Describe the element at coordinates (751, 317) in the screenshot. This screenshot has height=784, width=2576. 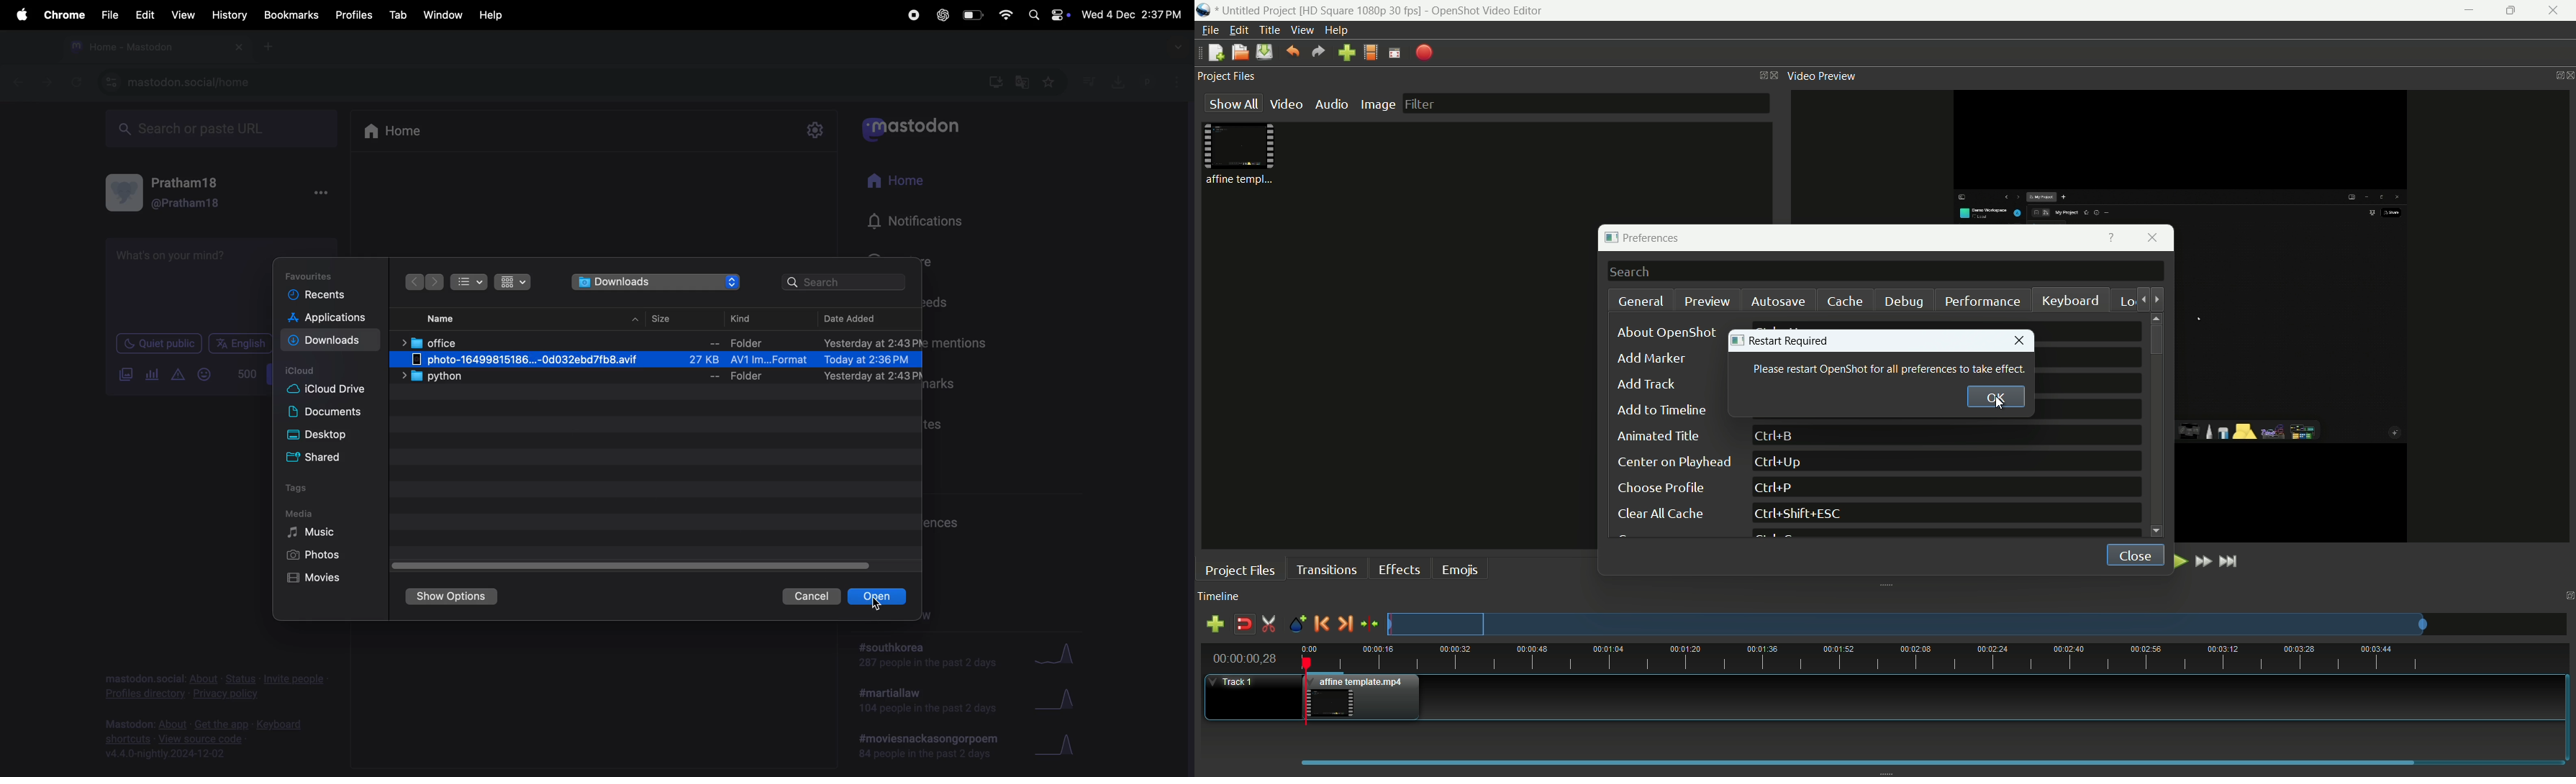
I see `kind` at that location.